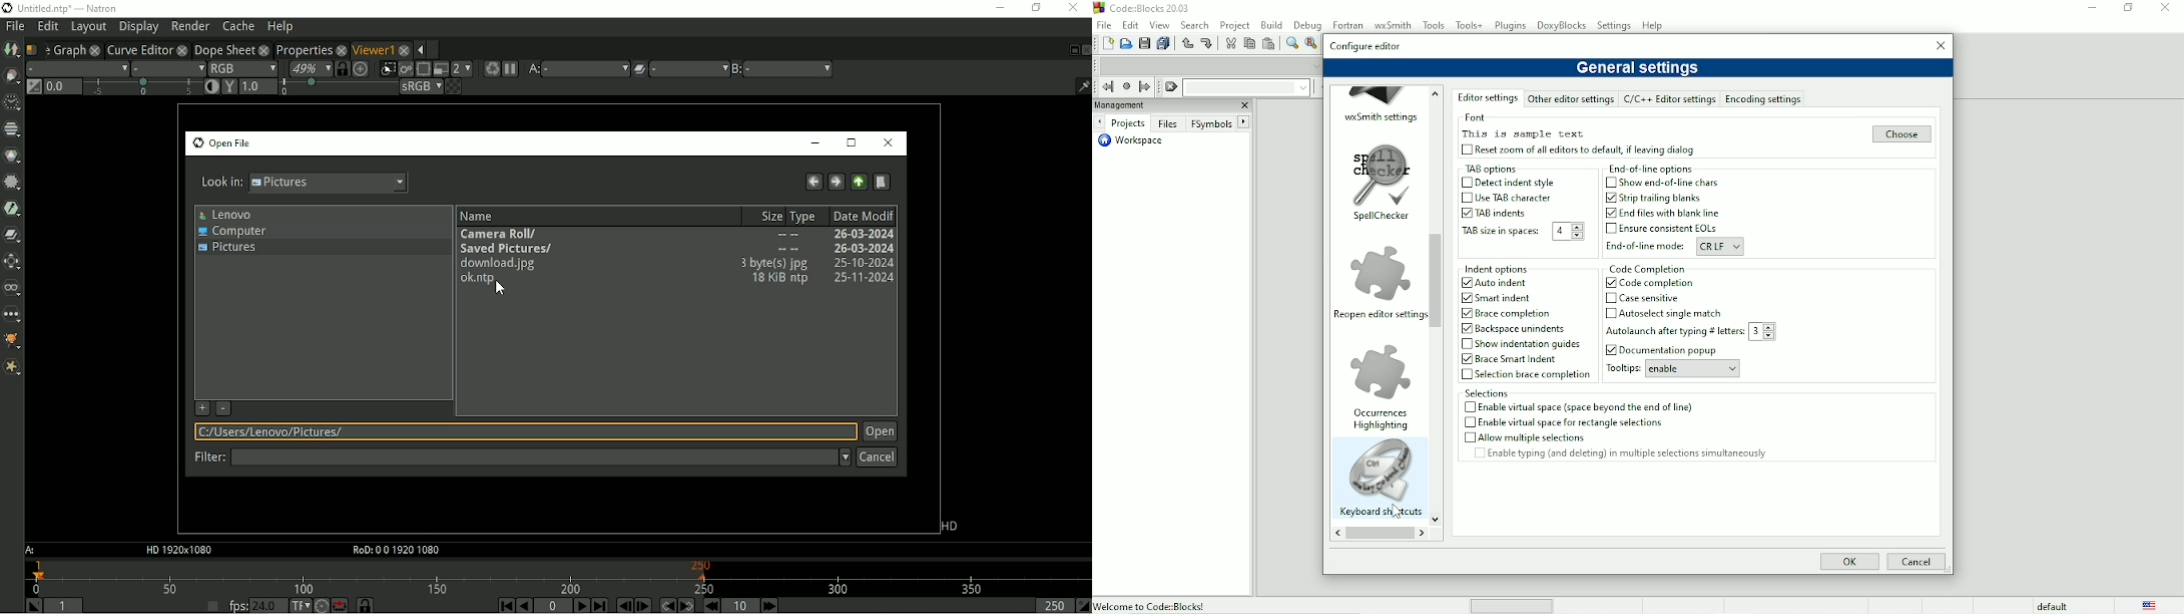  I want to click on wxSmith settings, so click(1382, 117).